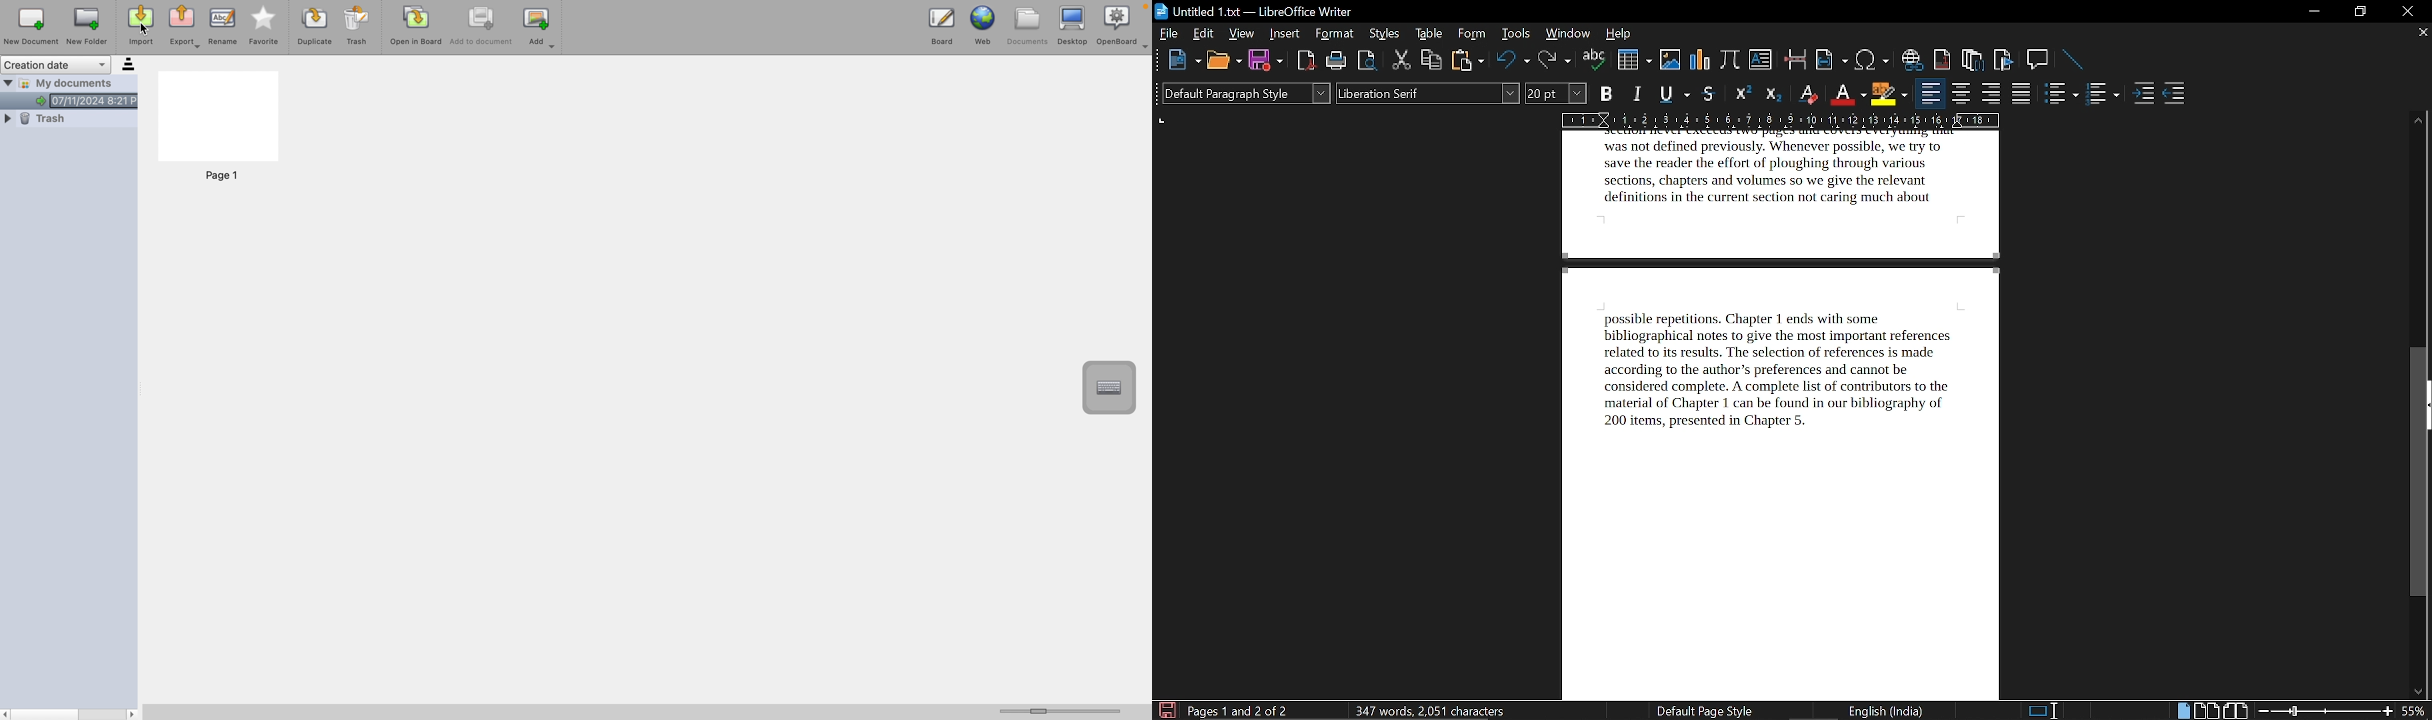  What do you see at coordinates (1429, 94) in the screenshot?
I see `font style` at bounding box center [1429, 94].